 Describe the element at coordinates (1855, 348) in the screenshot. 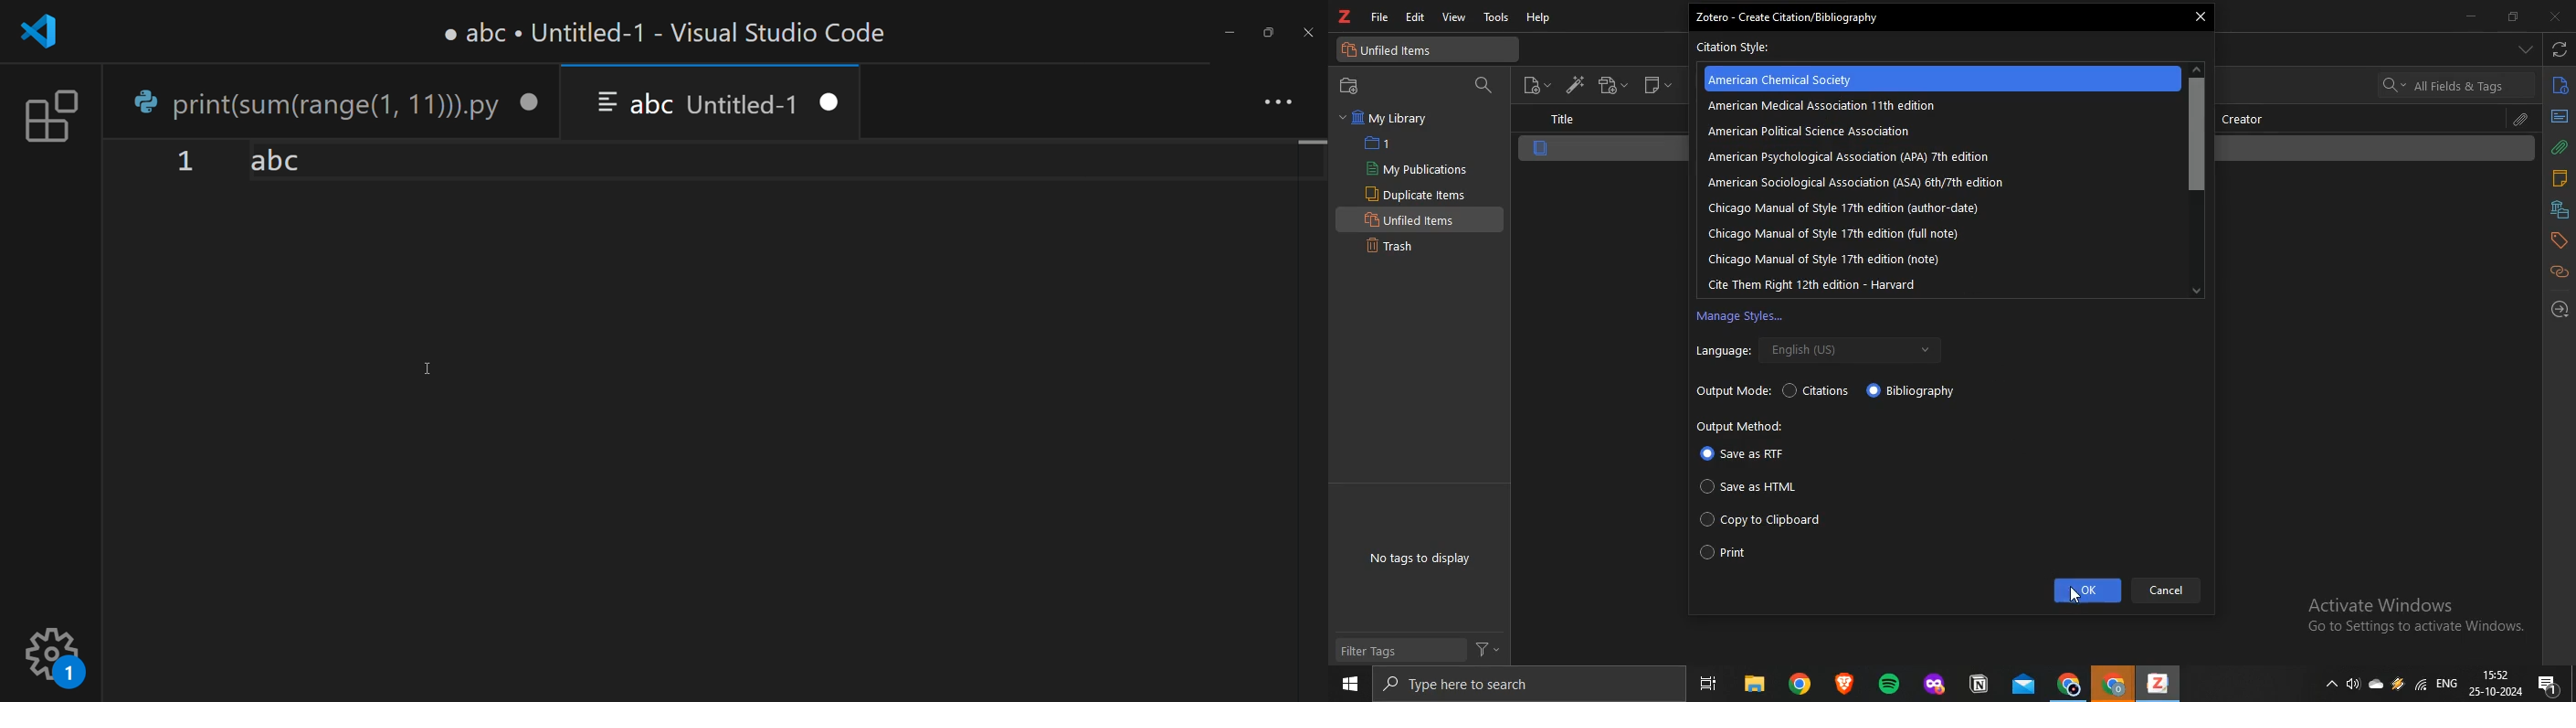

I see `English (US) v` at that location.